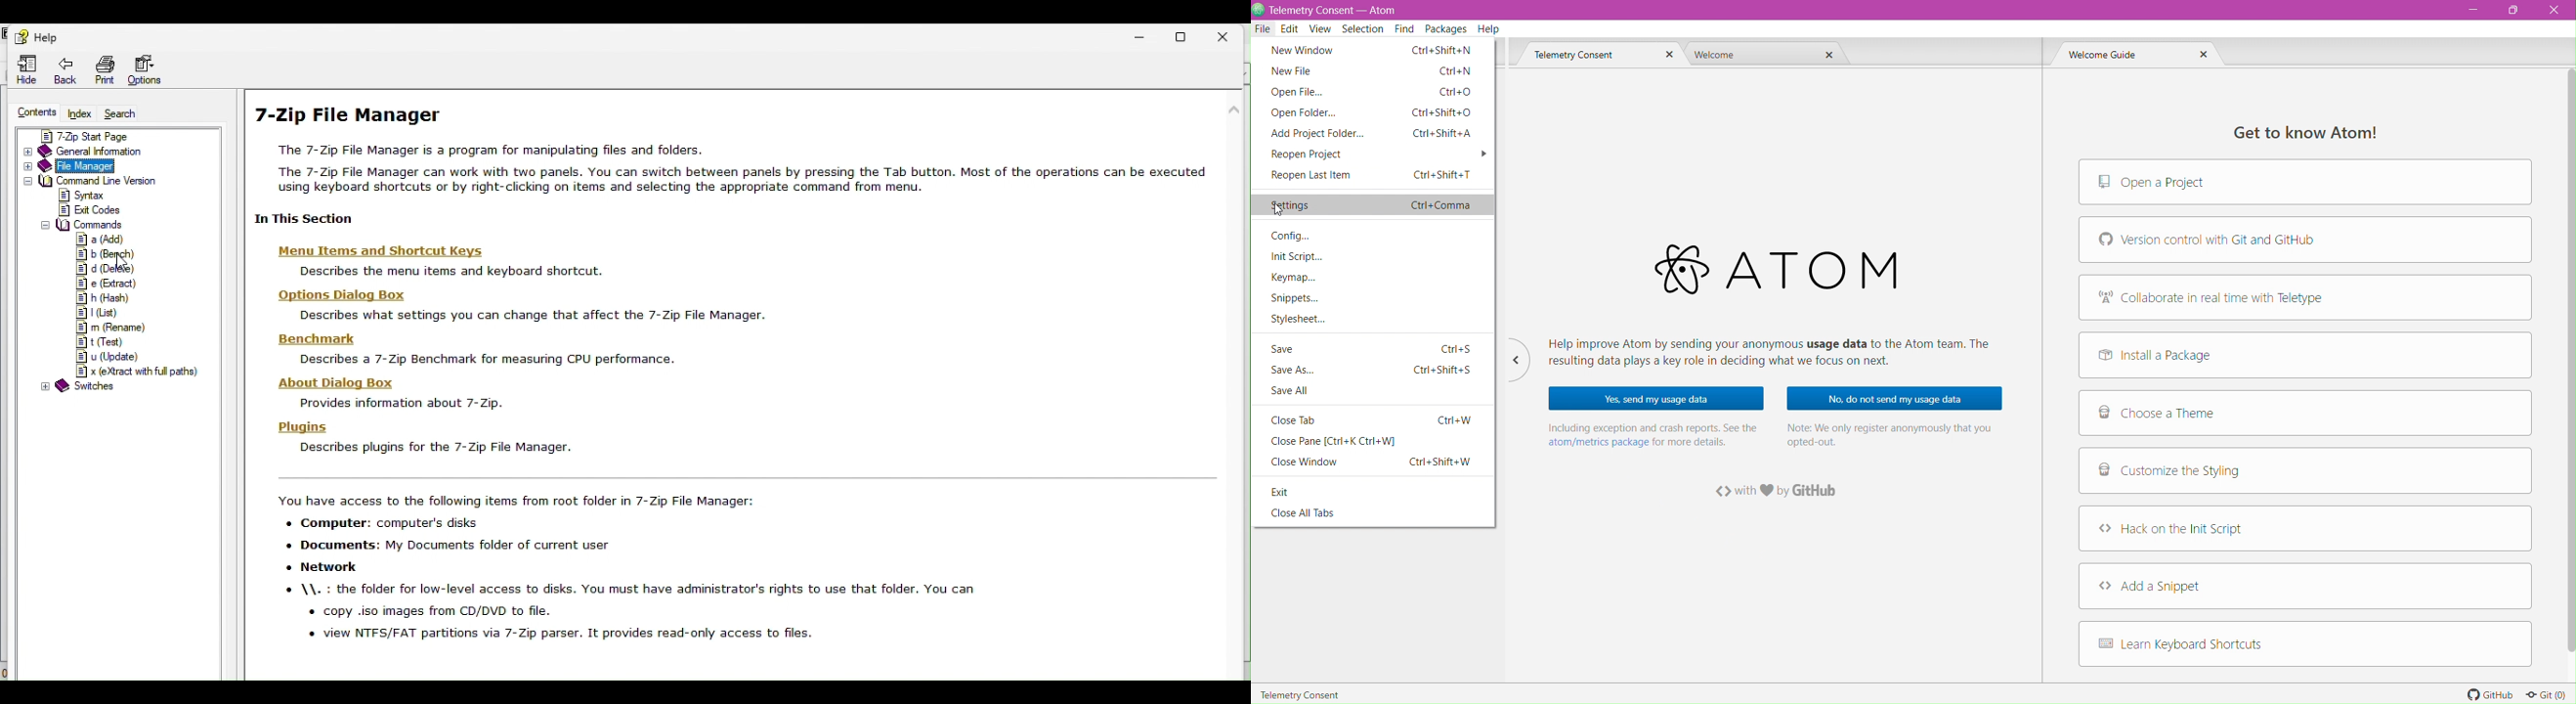 Image resolution: width=2576 pixels, height=728 pixels. I want to click on Selection, so click(1361, 28).